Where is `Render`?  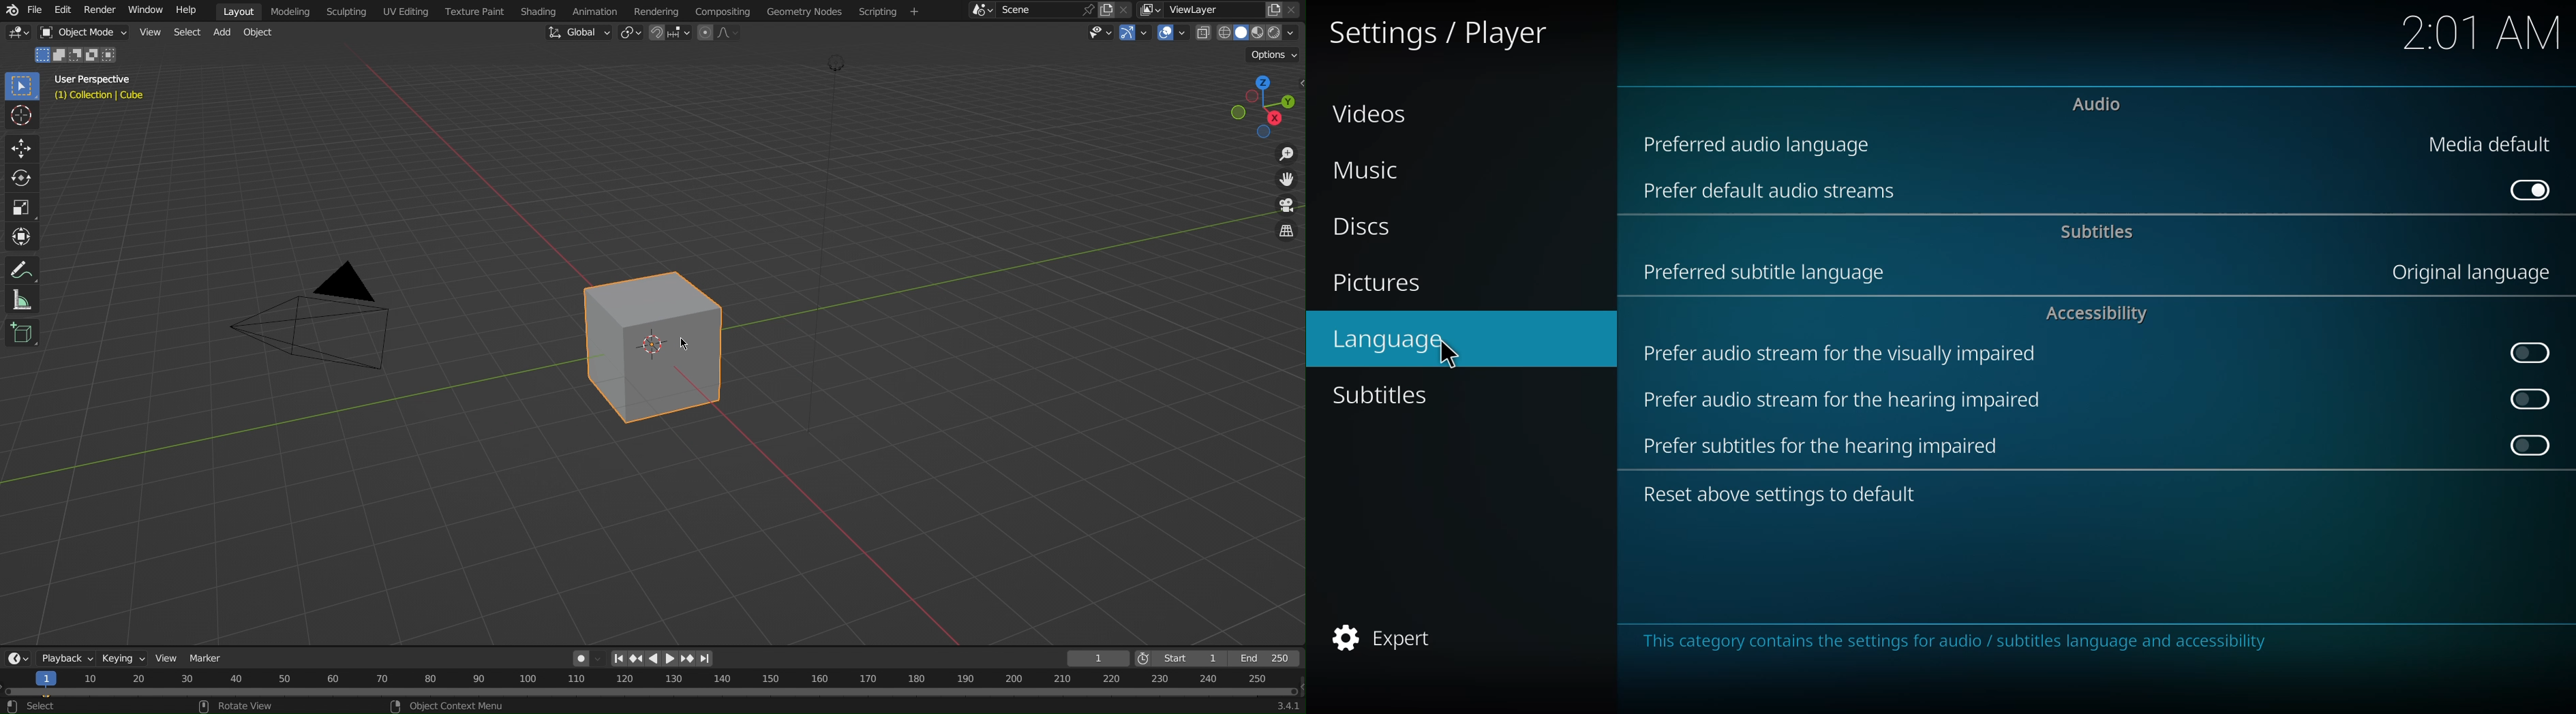 Render is located at coordinates (102, 11).